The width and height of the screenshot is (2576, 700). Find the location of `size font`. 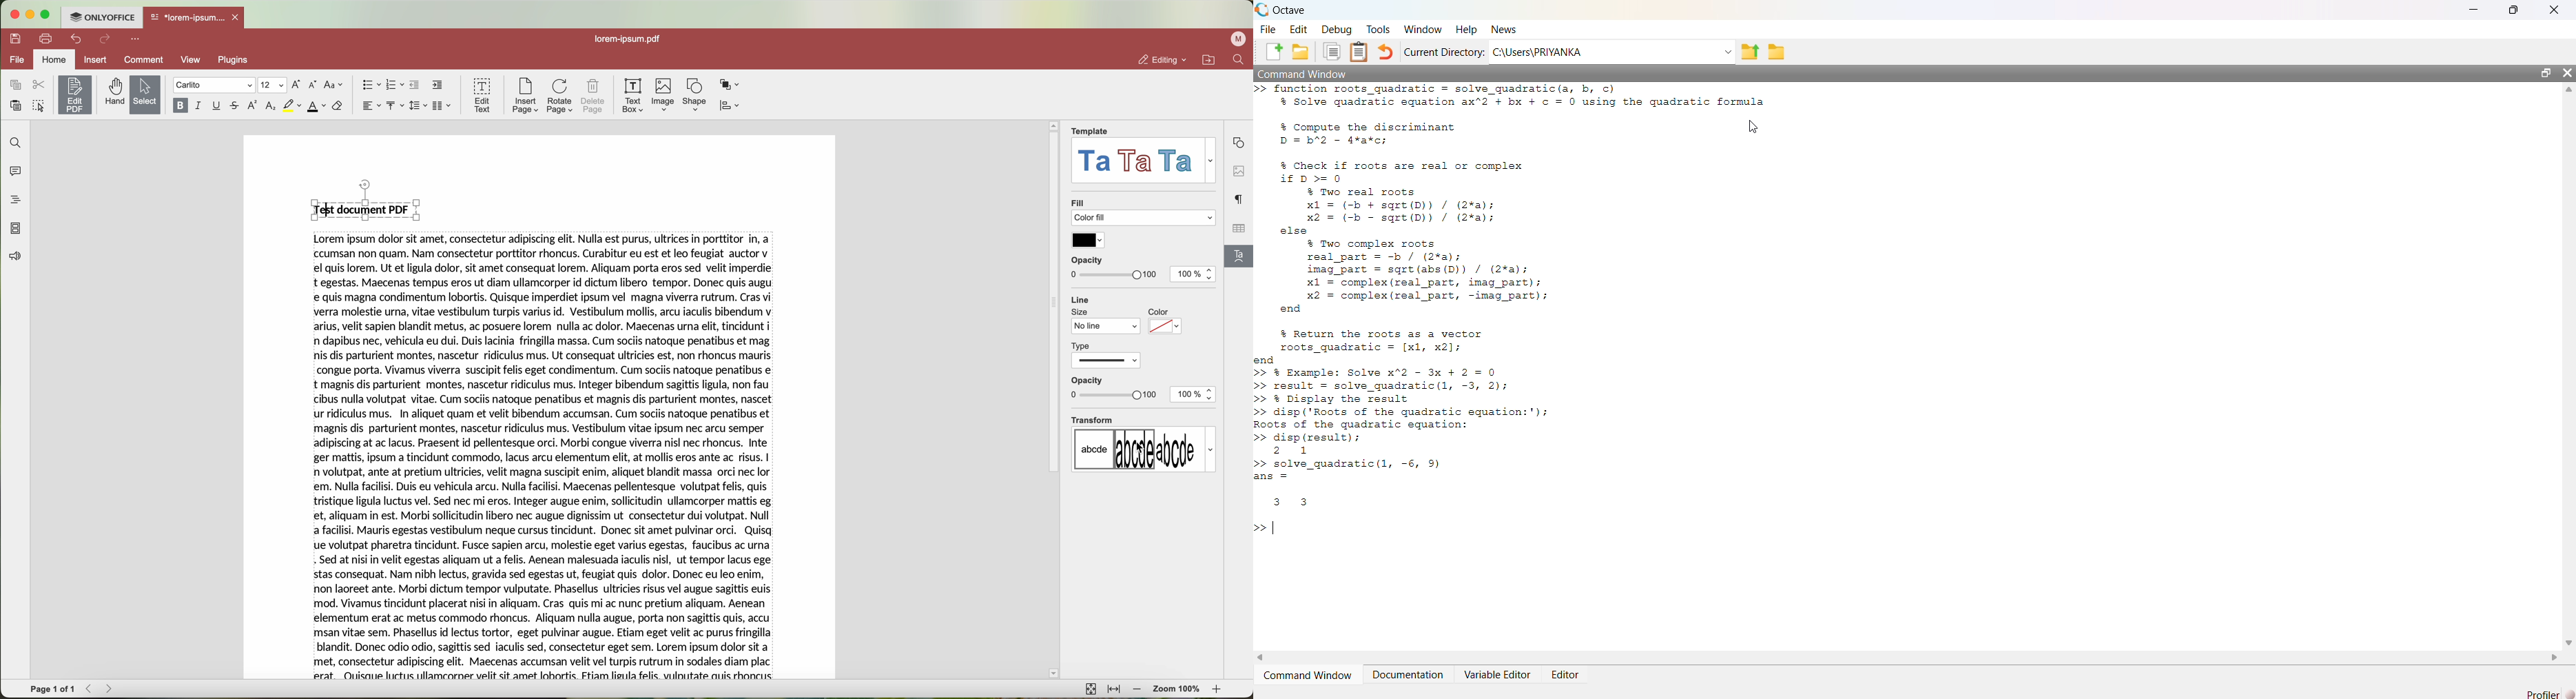

size font is located at coordinates (271, 85).